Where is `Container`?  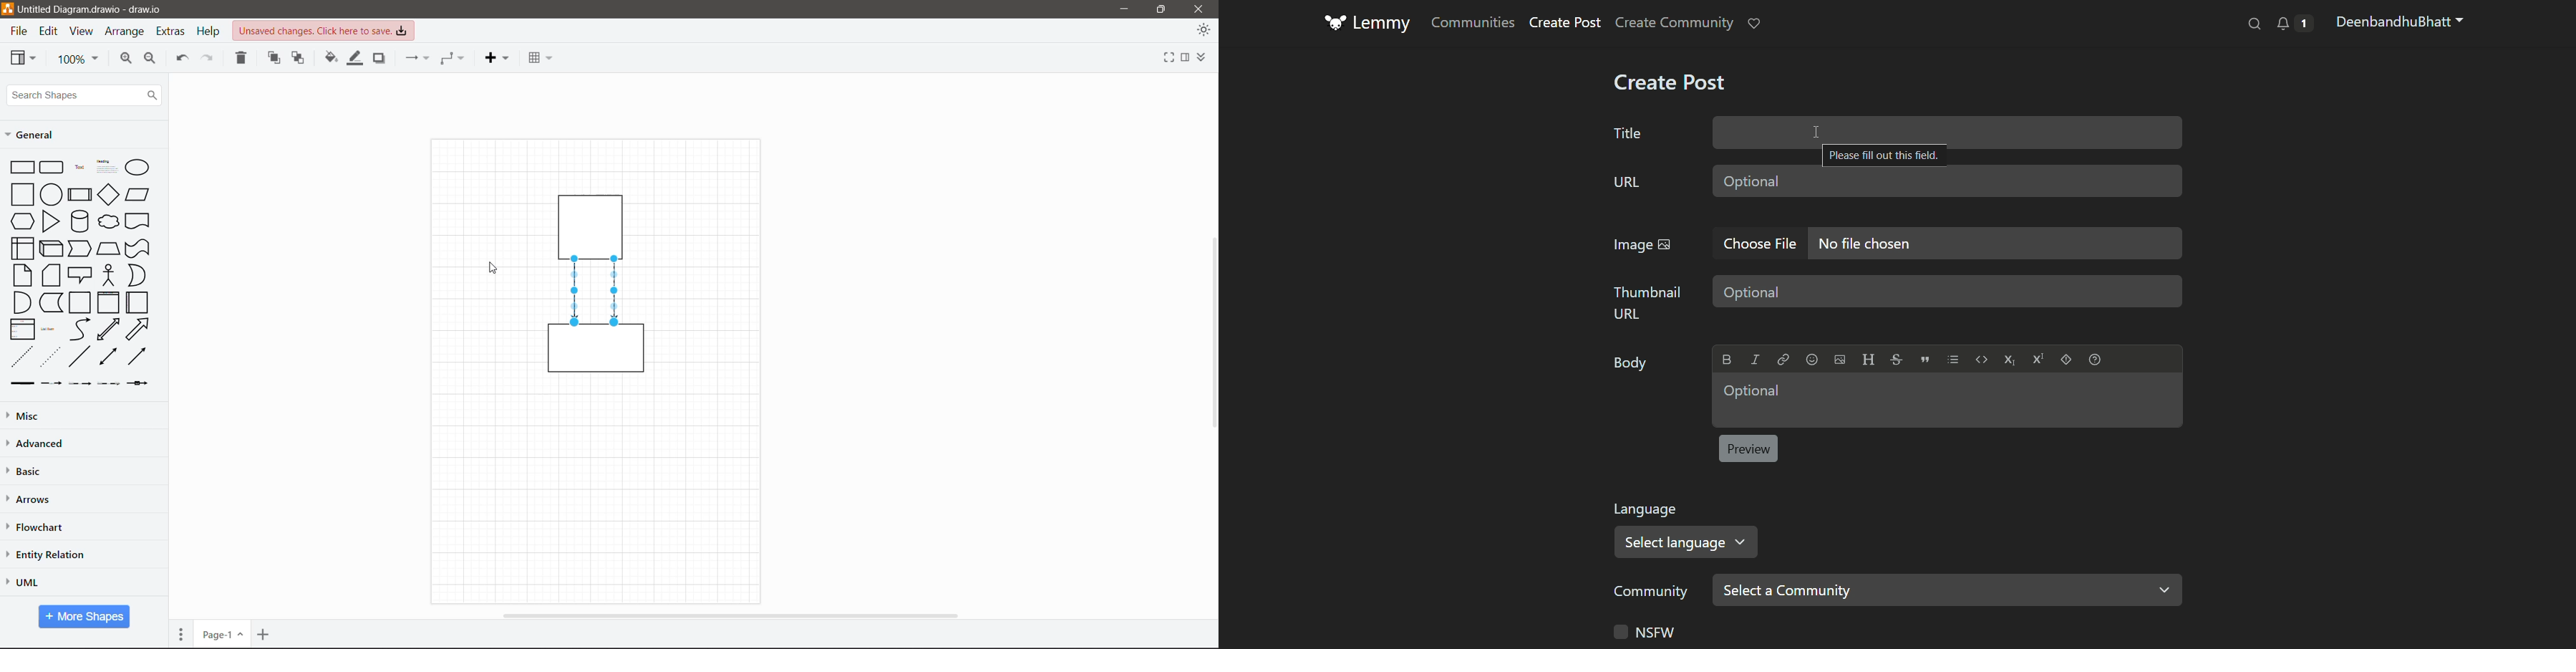 Container is located at coordinates (81, 303).